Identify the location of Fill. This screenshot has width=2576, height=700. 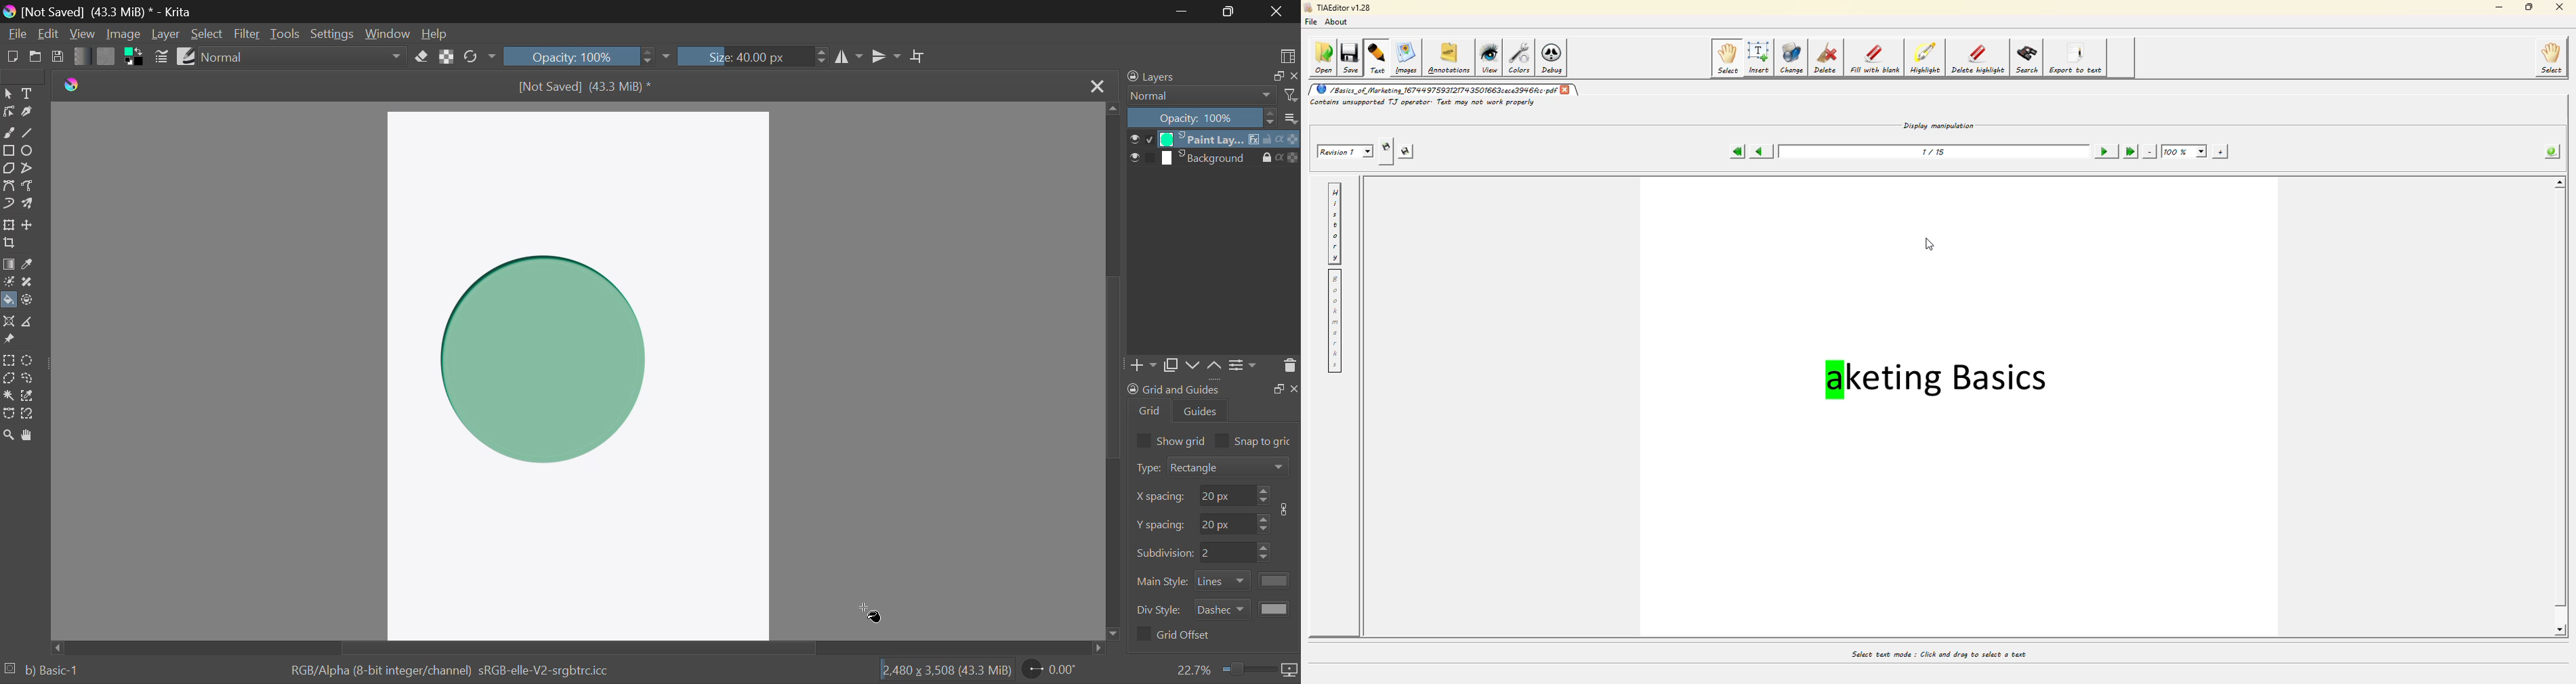
(8, 301).